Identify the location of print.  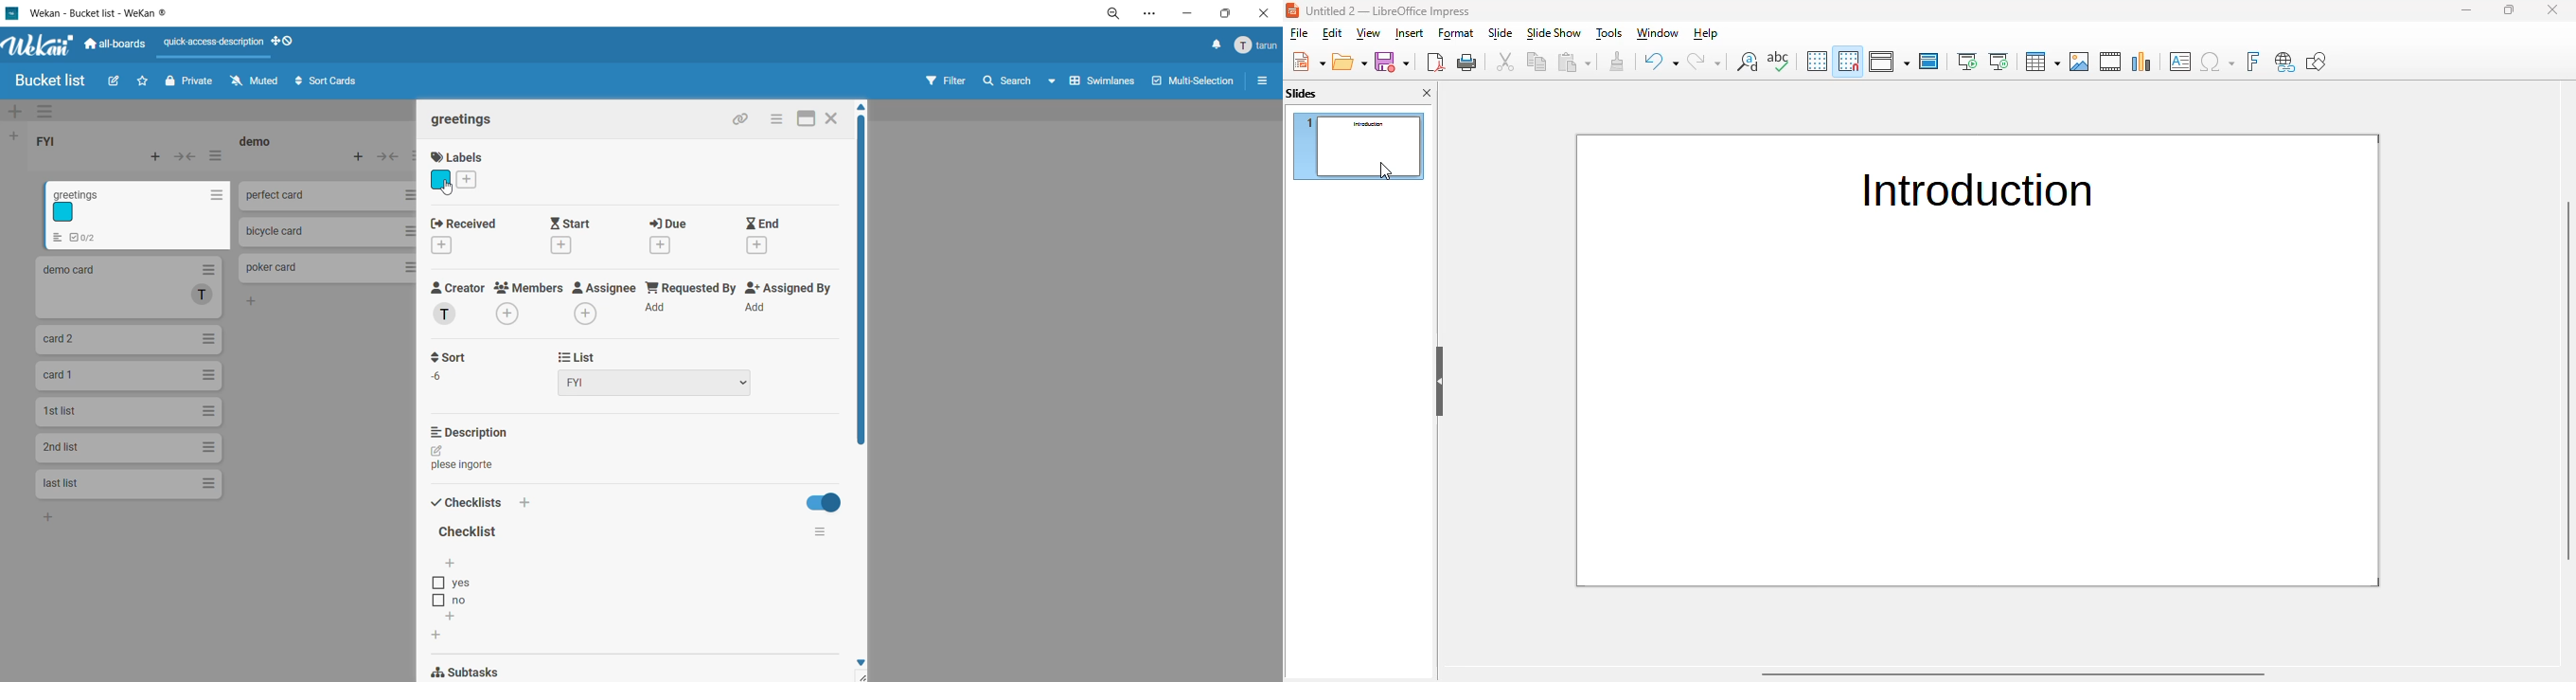
(1467, 63).